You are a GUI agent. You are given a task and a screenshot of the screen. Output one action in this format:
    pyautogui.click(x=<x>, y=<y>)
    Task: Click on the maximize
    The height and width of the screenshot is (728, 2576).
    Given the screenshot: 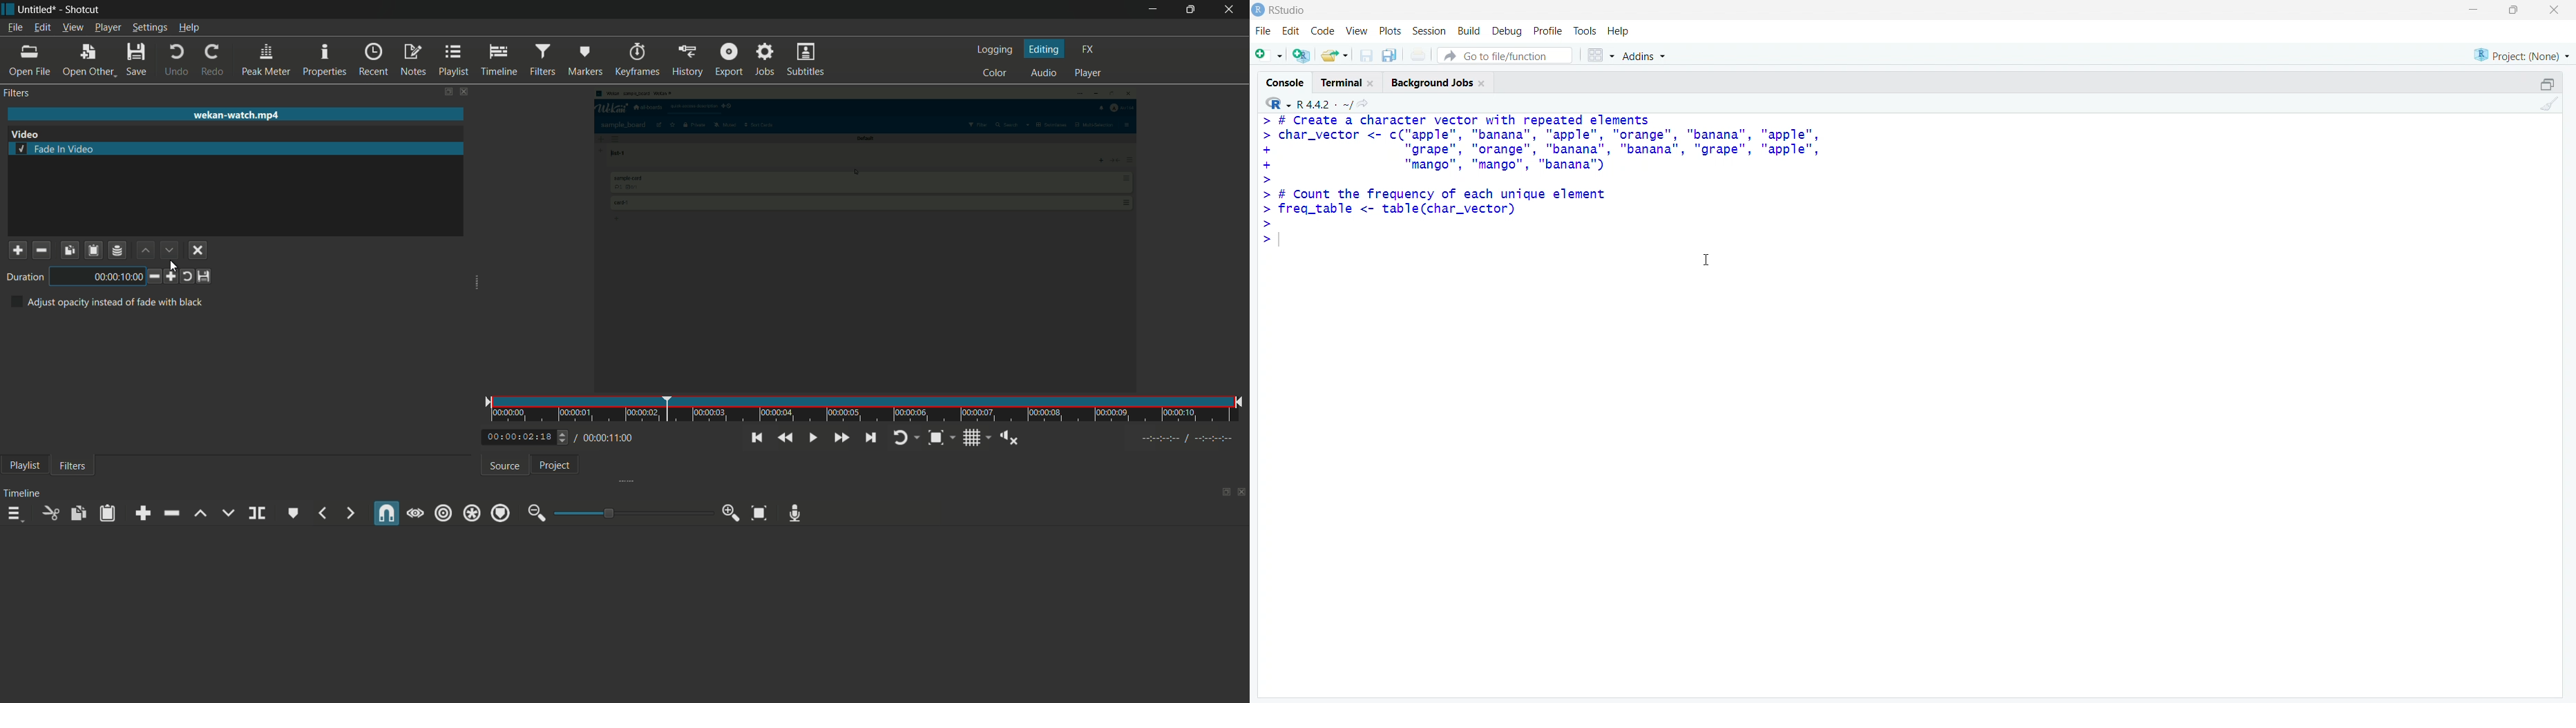 What is the action you would take?
    pyautogui.click(x=1192, y=10)
    